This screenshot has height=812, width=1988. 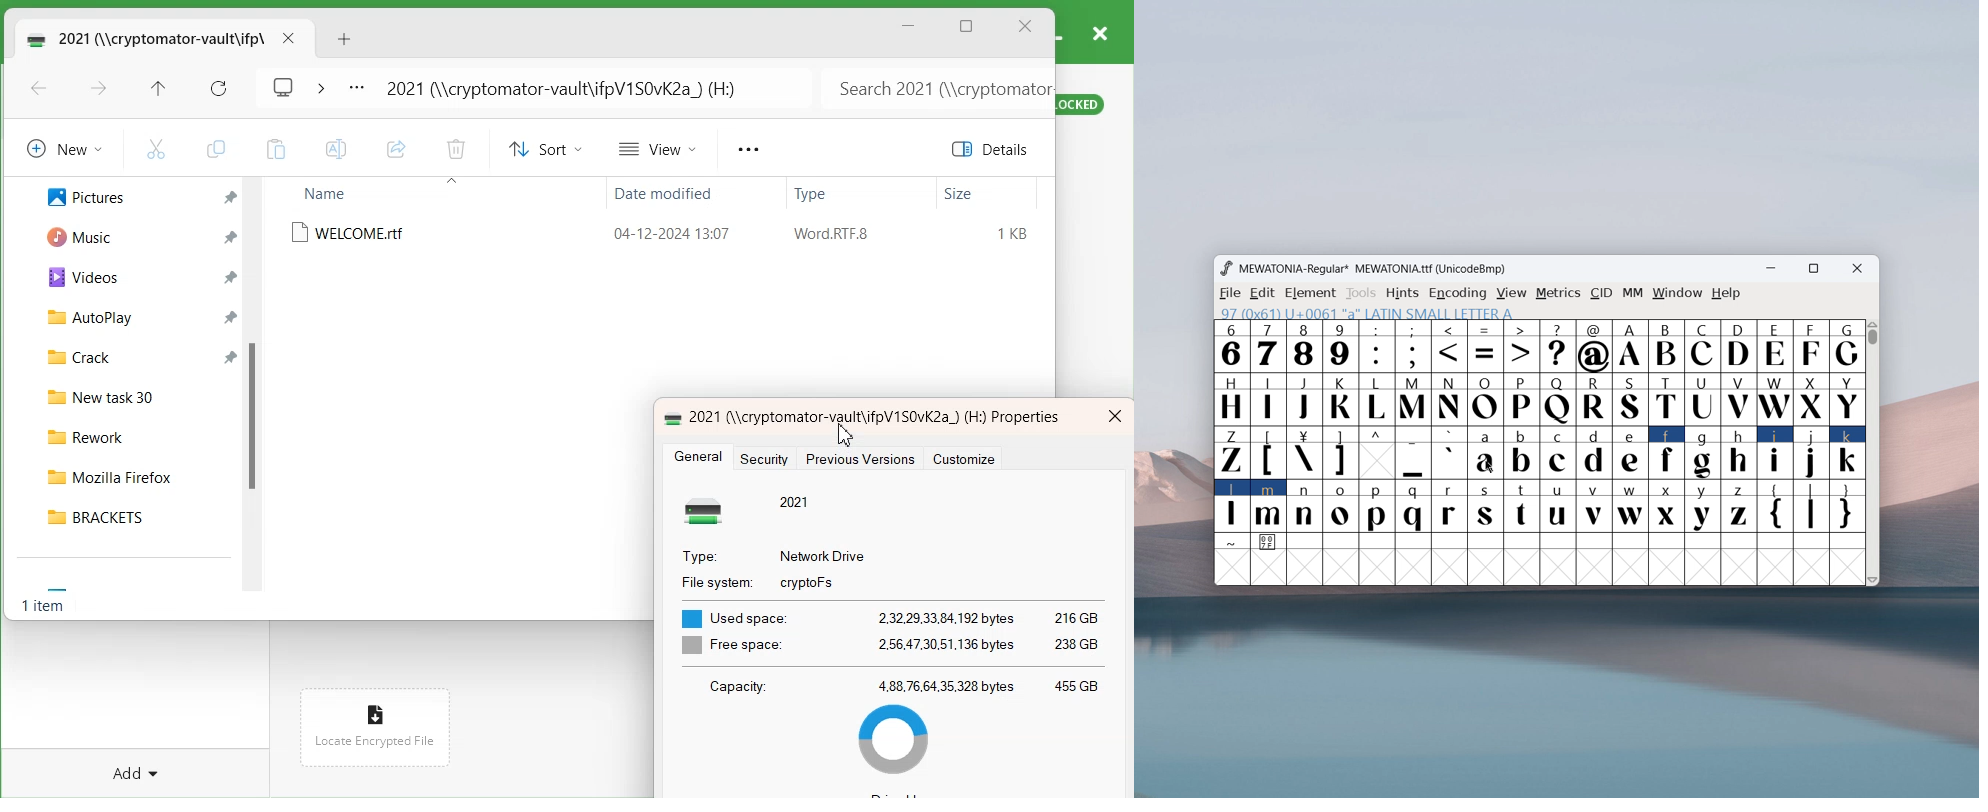 I want to click on View, so click(x=659, y=148).